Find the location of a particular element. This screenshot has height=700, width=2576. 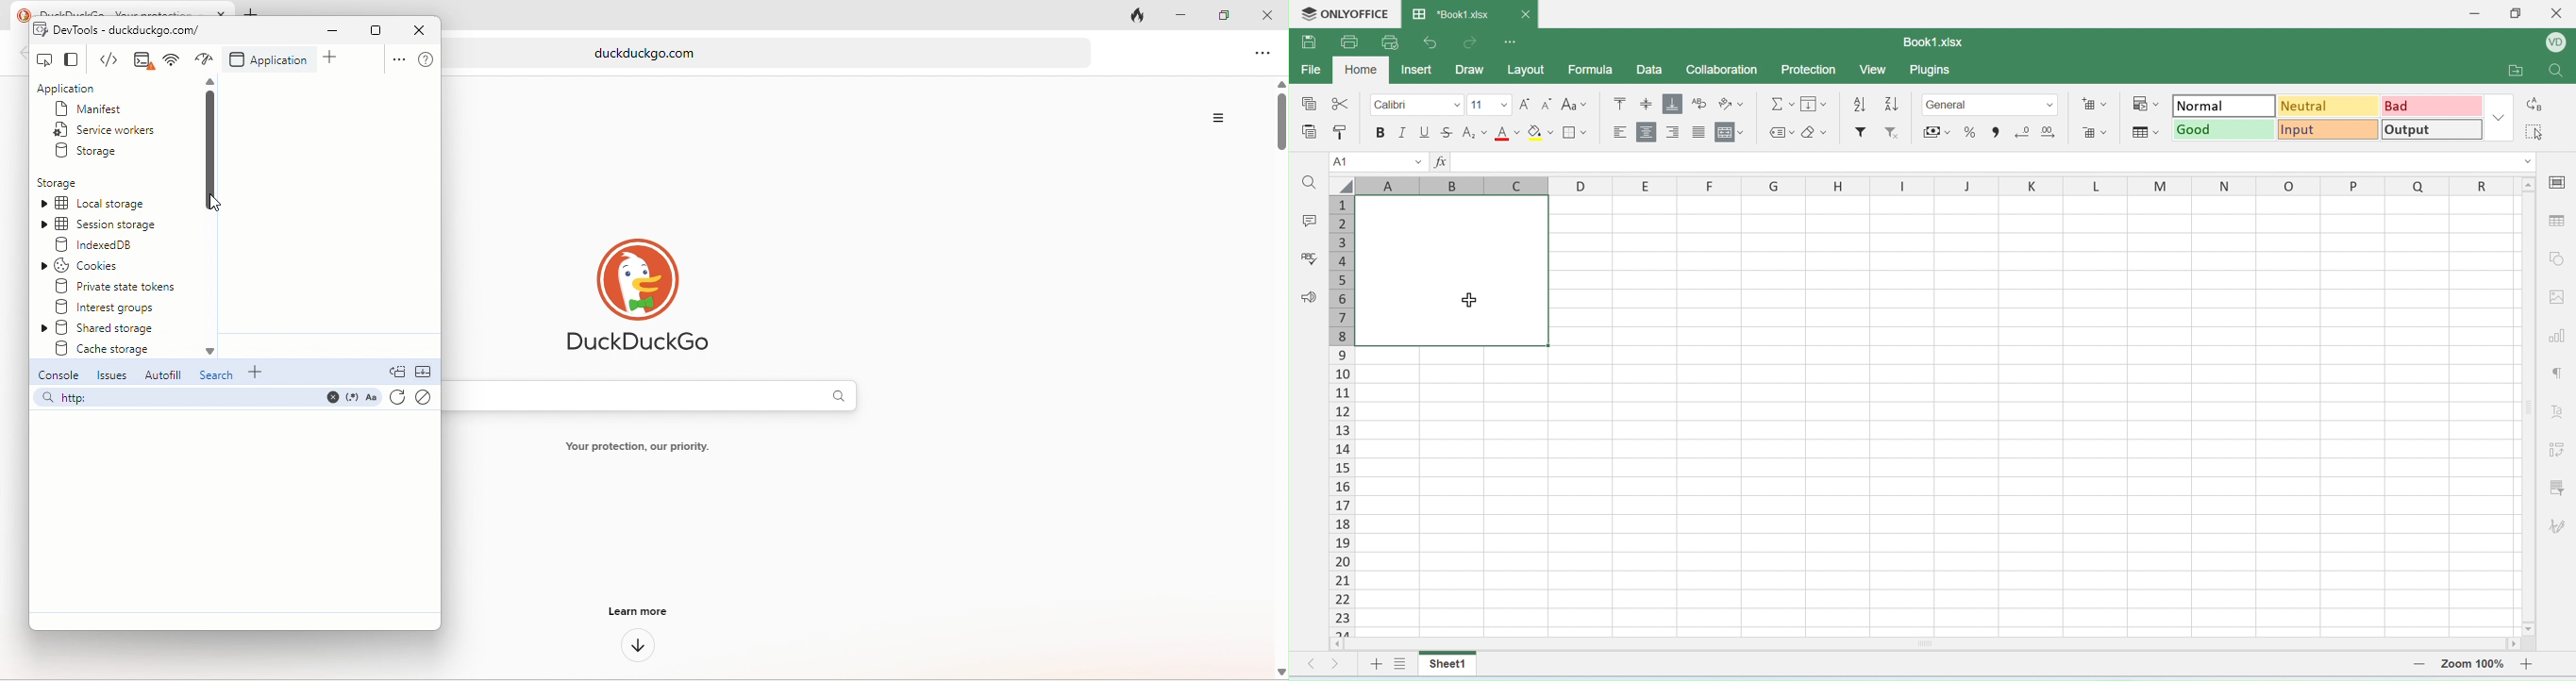

border is located at coordinates (1575, 133).